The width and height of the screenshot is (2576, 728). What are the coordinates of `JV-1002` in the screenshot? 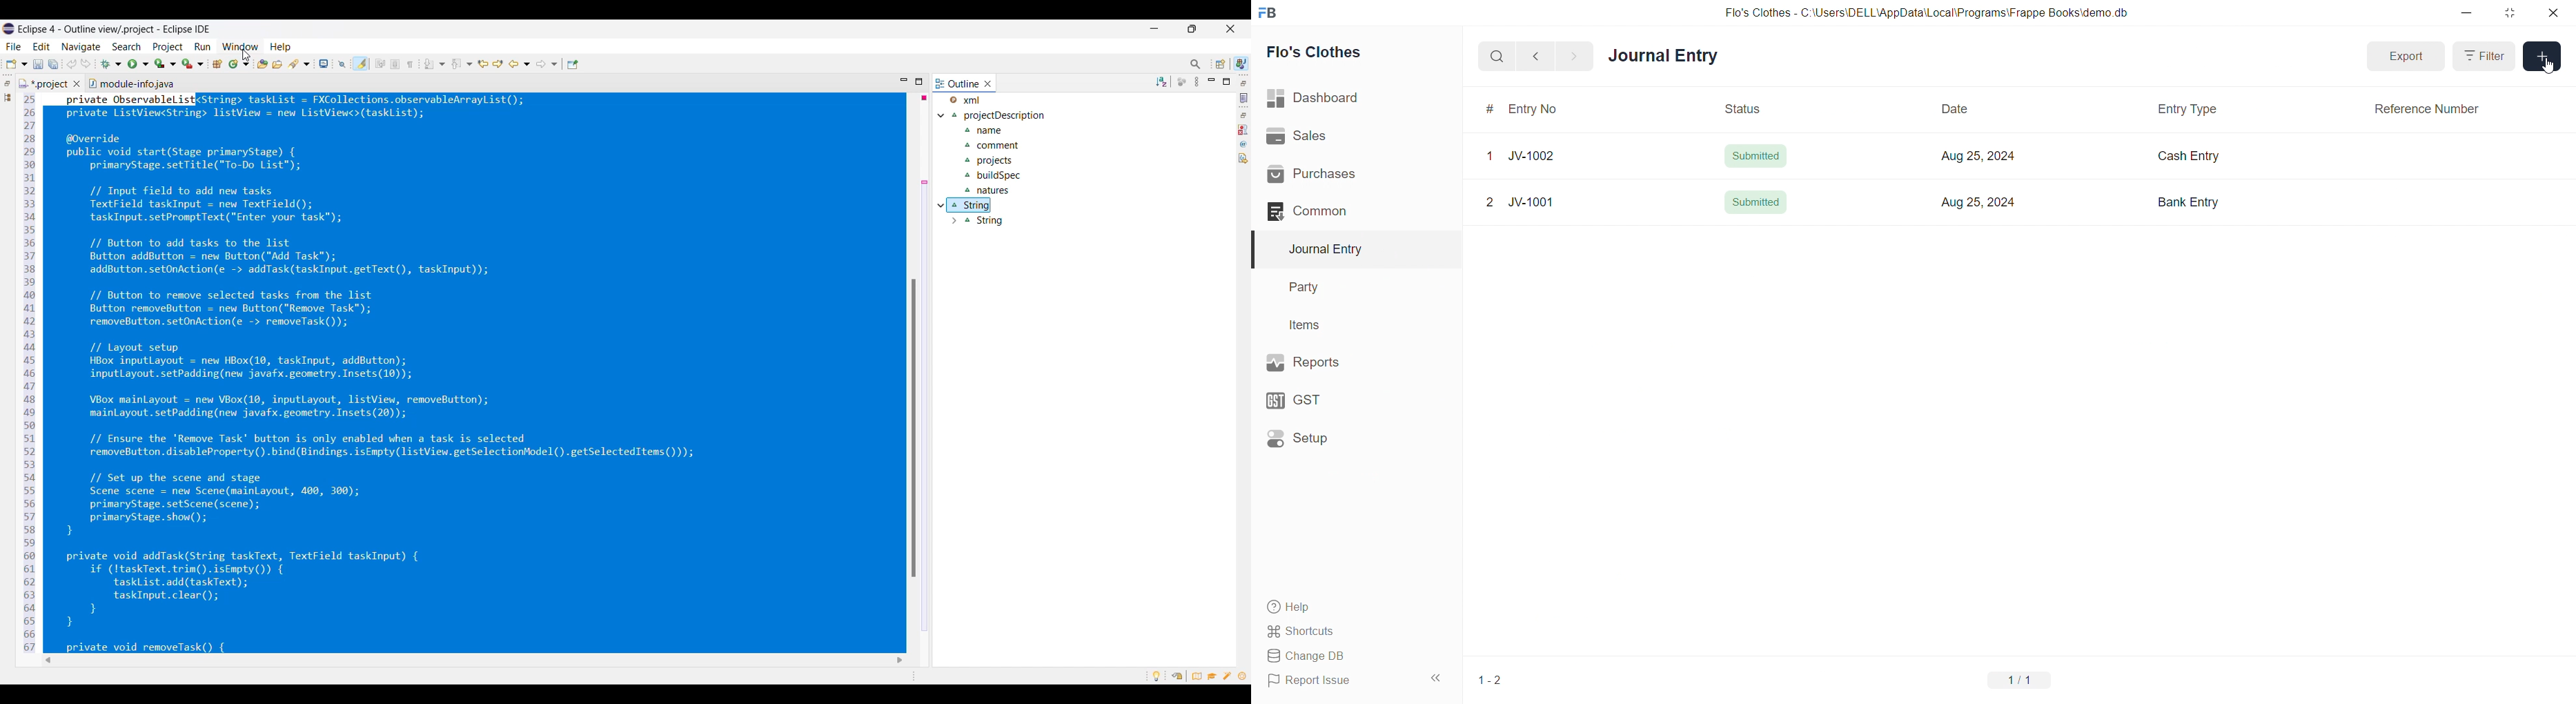 It's located at (1536, 157).